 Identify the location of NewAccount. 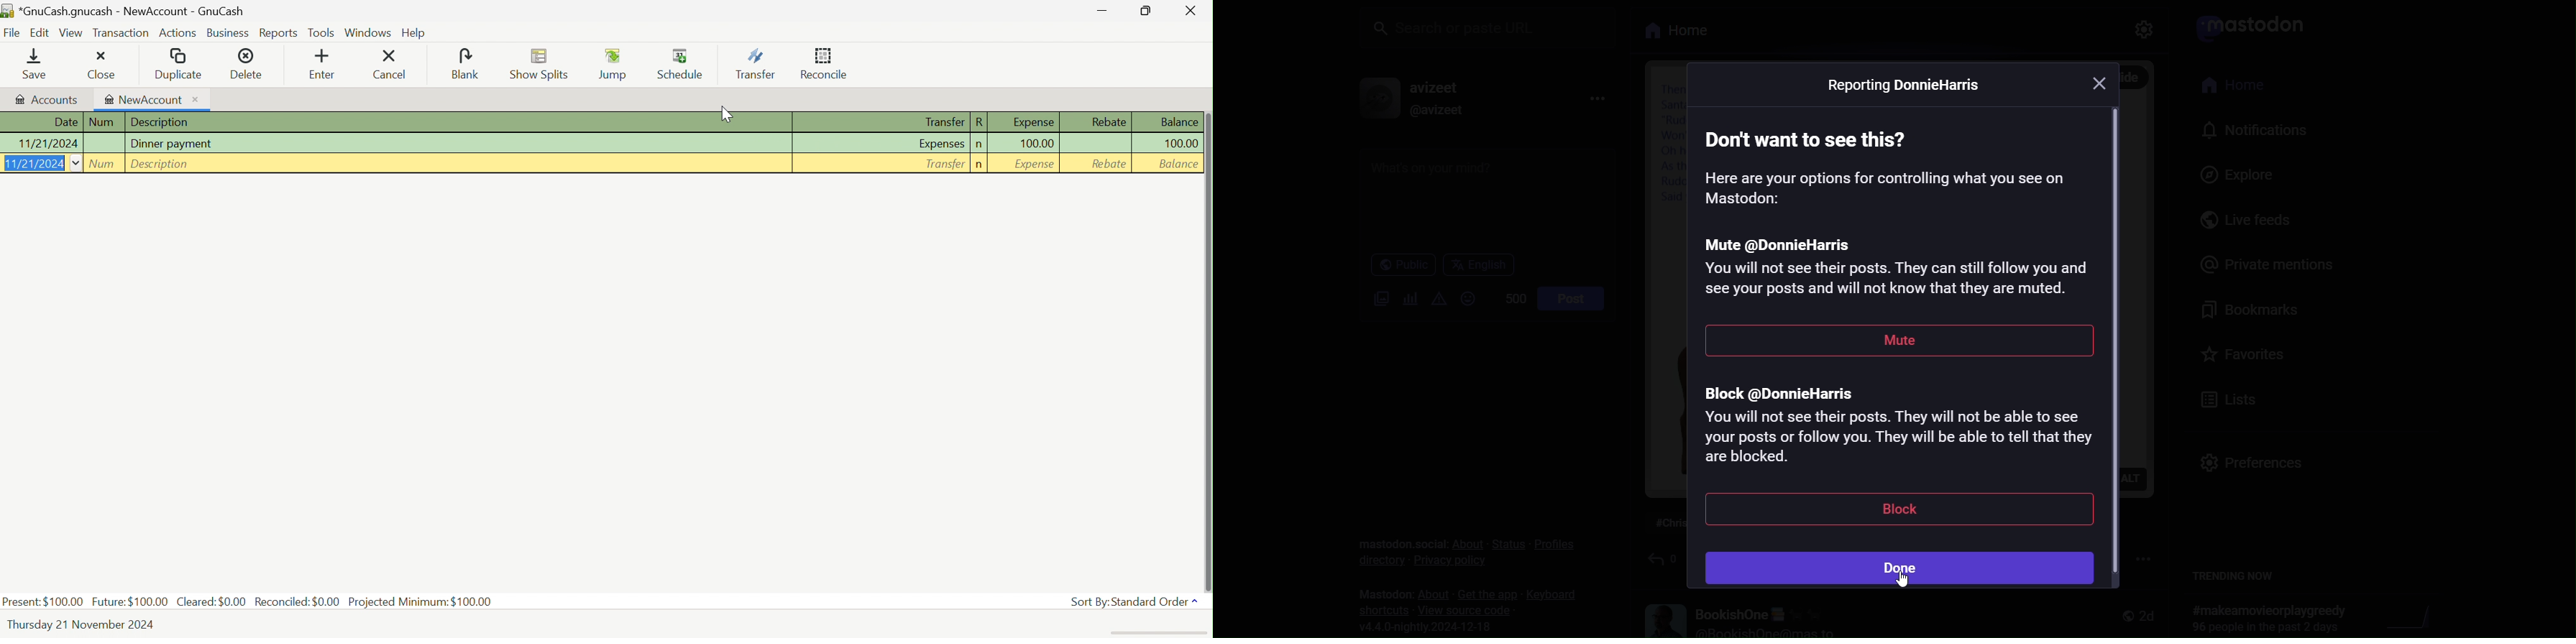
(151, 99).